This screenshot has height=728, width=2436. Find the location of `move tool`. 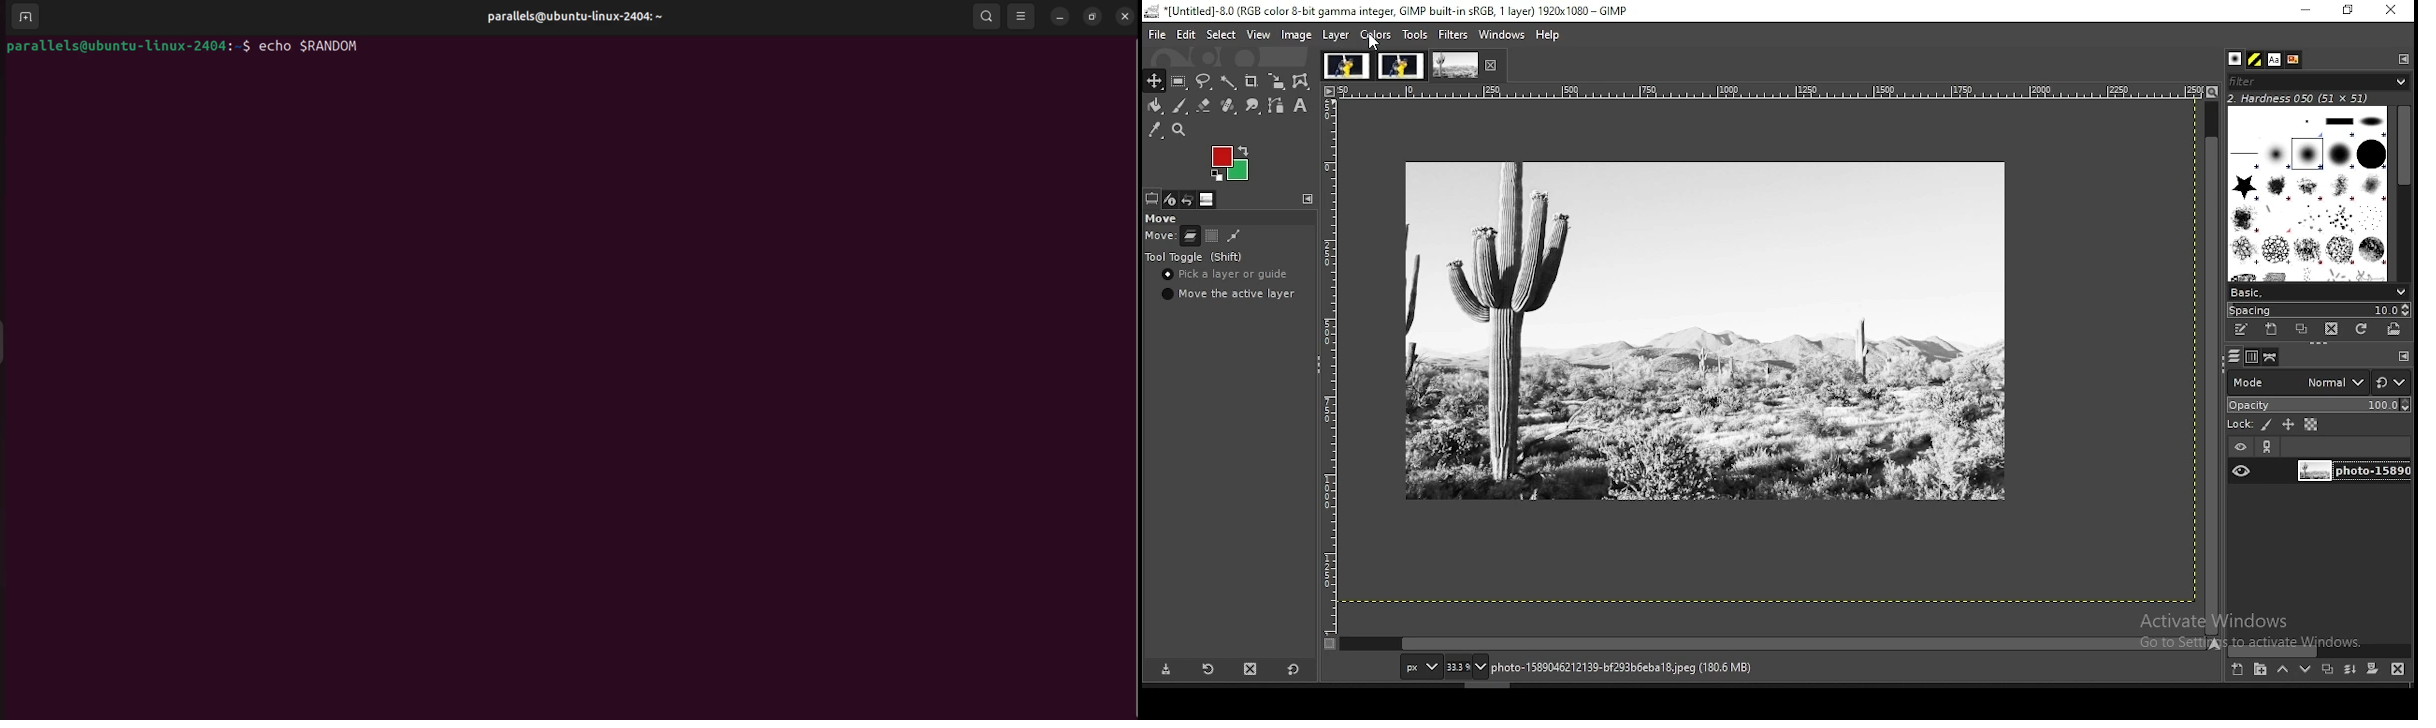

move tool is located at coordinates (1153, 80).